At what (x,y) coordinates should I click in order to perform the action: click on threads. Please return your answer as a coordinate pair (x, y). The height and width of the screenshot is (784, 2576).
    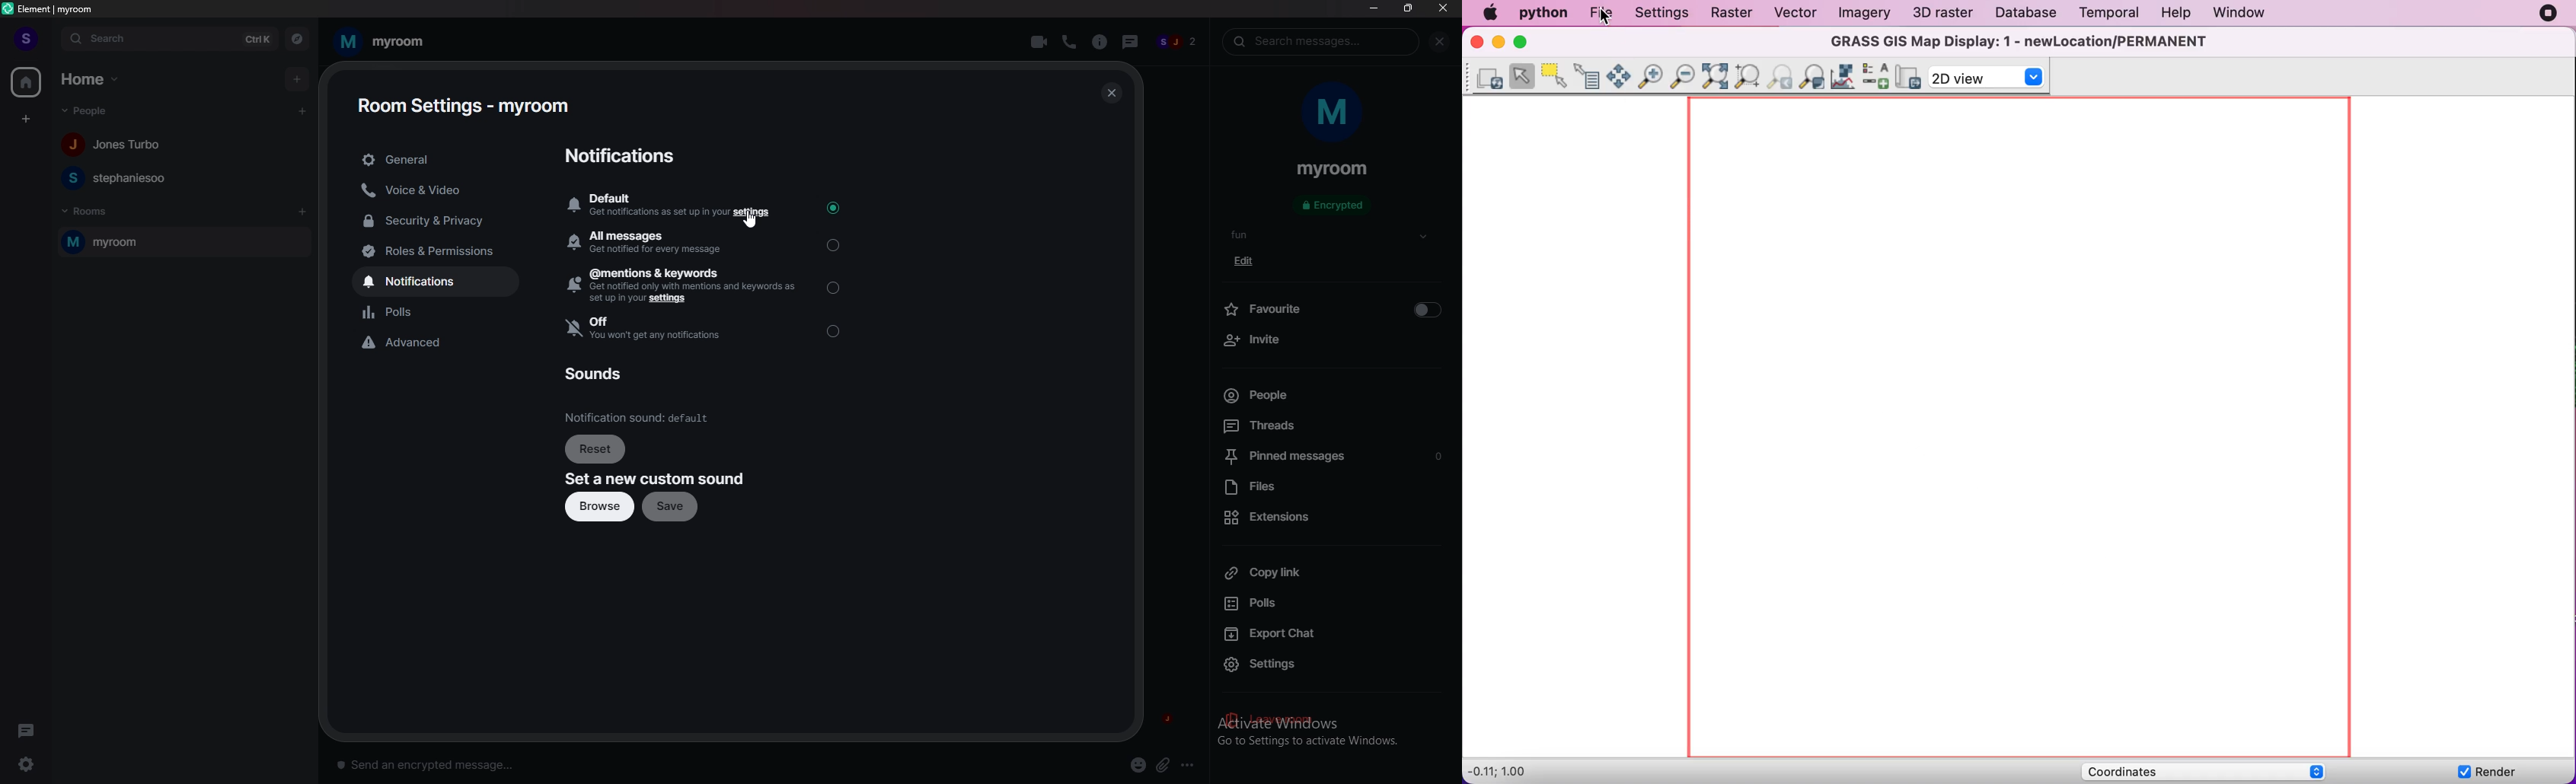
    Looking at the image, I should click on (1128, 40).